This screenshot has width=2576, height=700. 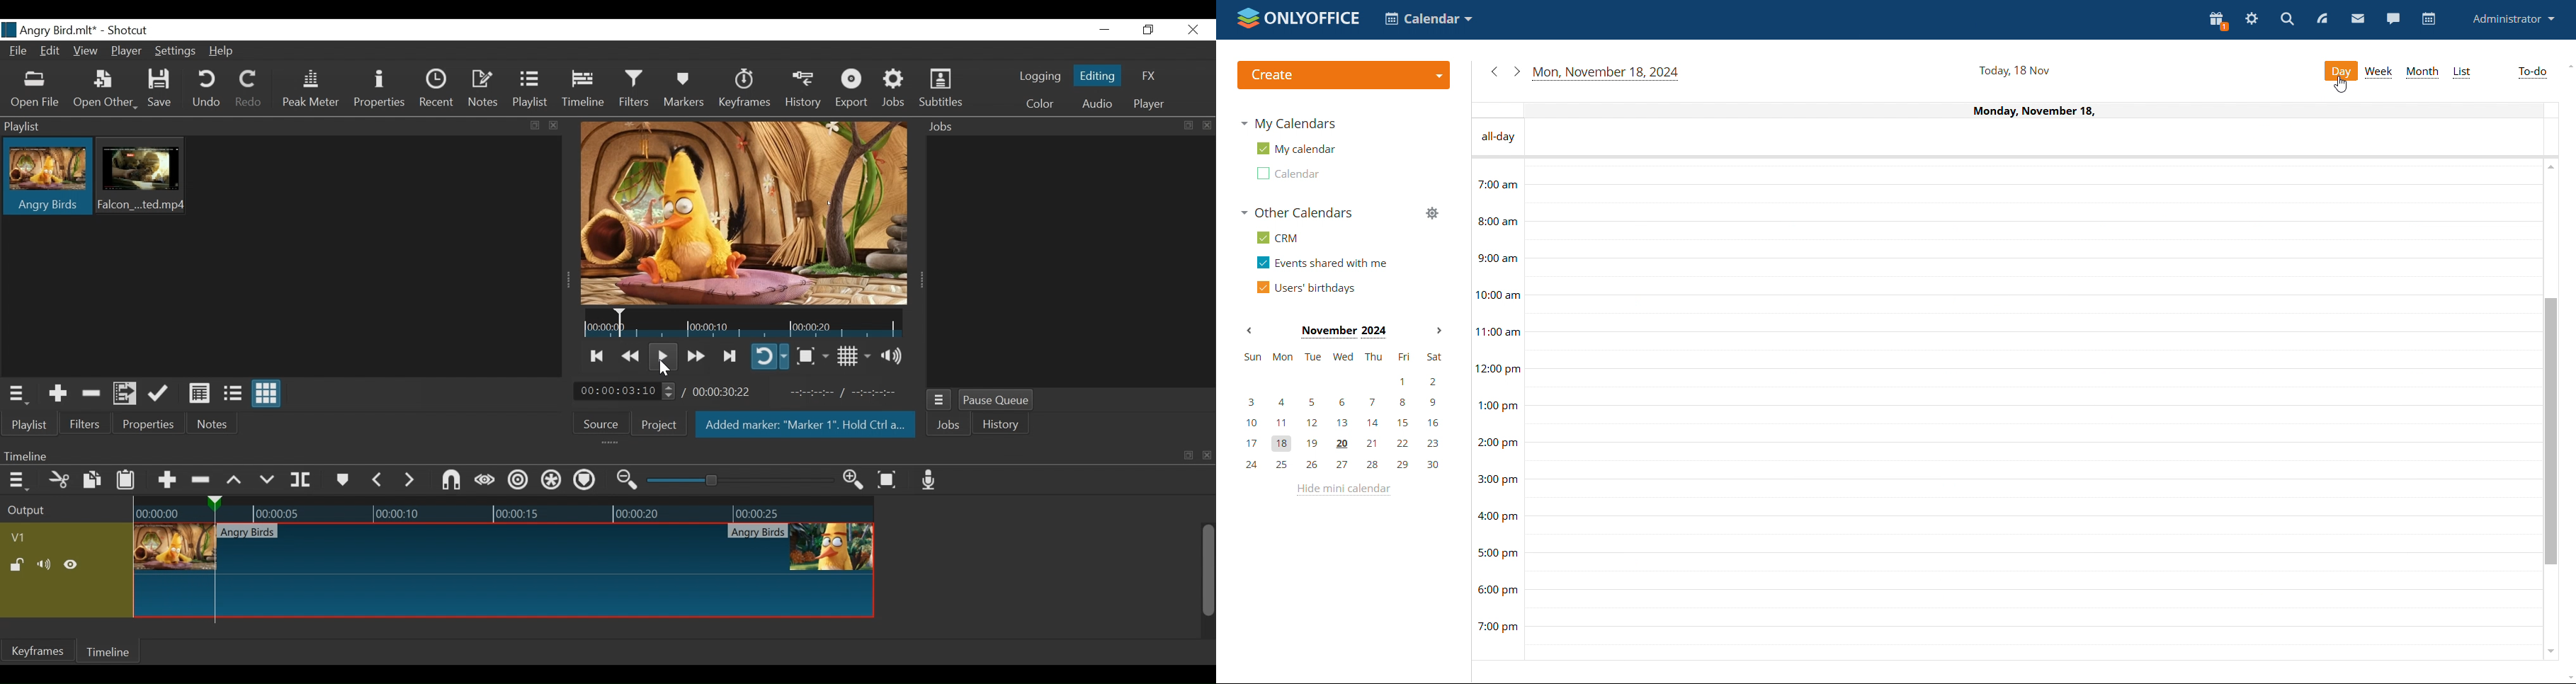 What do you see at coordinates (518, 480) in the screenshot?
I see `Ripple` at bounding box center [518, 480].